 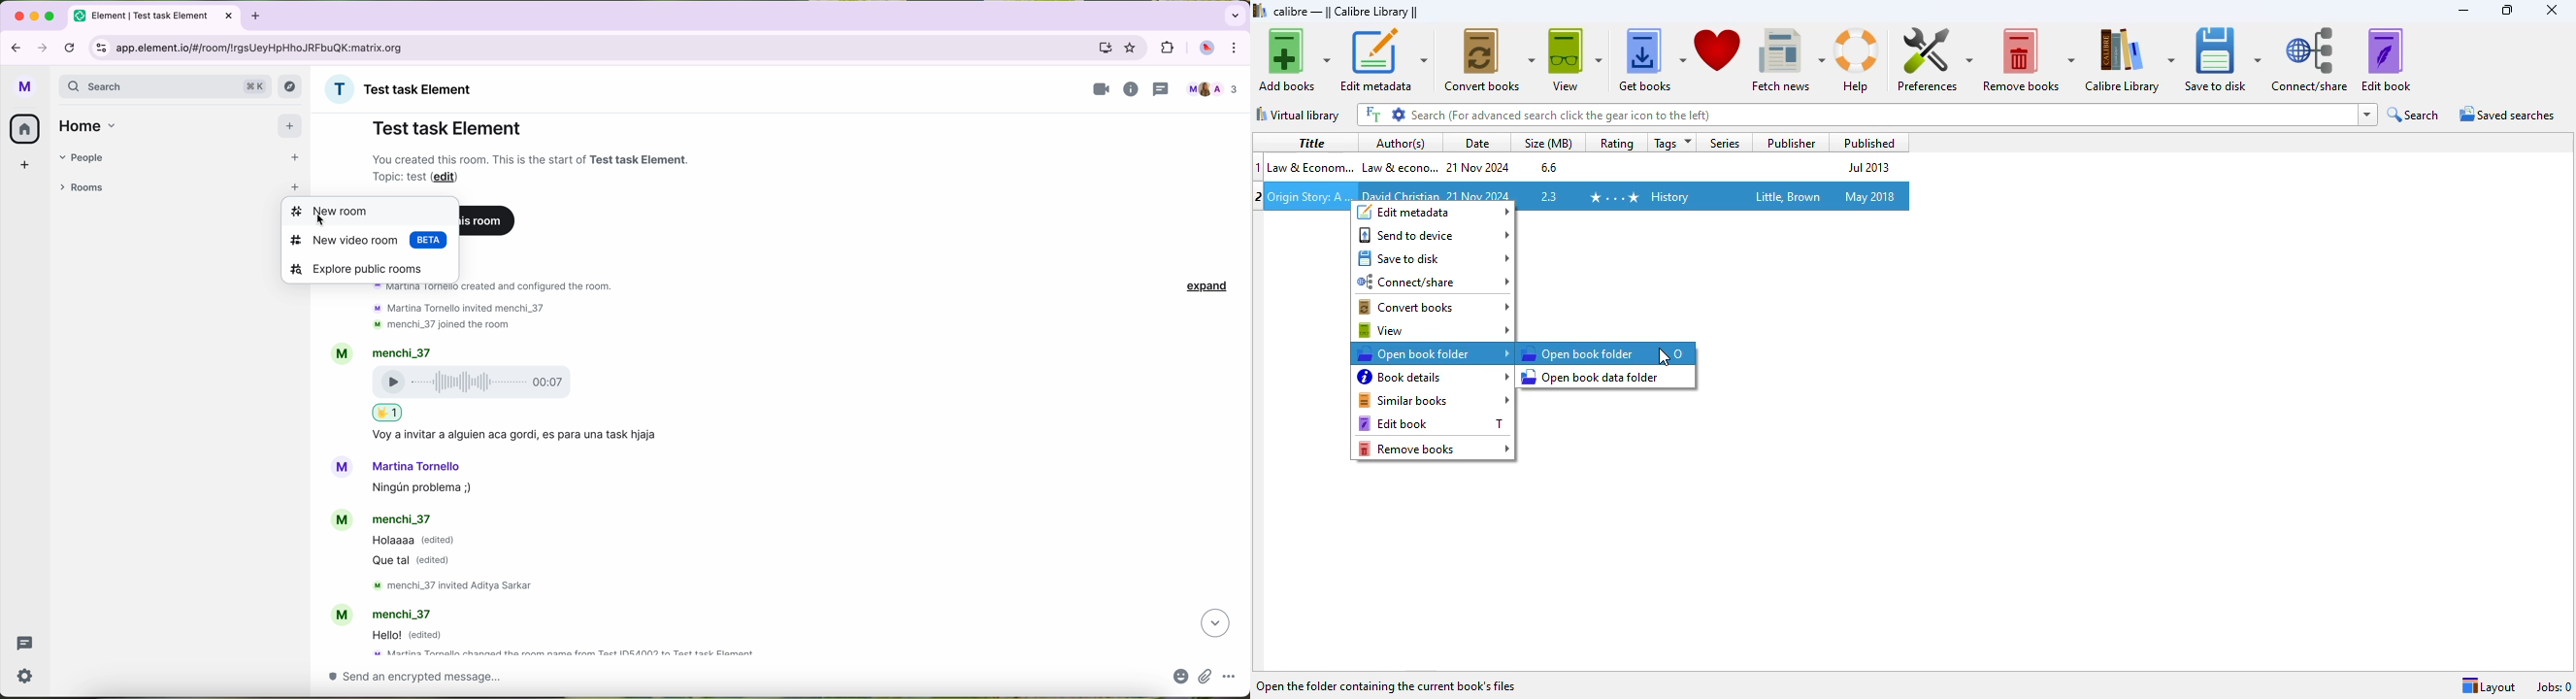 I want to click on tags, so click(x=1669, y=143).